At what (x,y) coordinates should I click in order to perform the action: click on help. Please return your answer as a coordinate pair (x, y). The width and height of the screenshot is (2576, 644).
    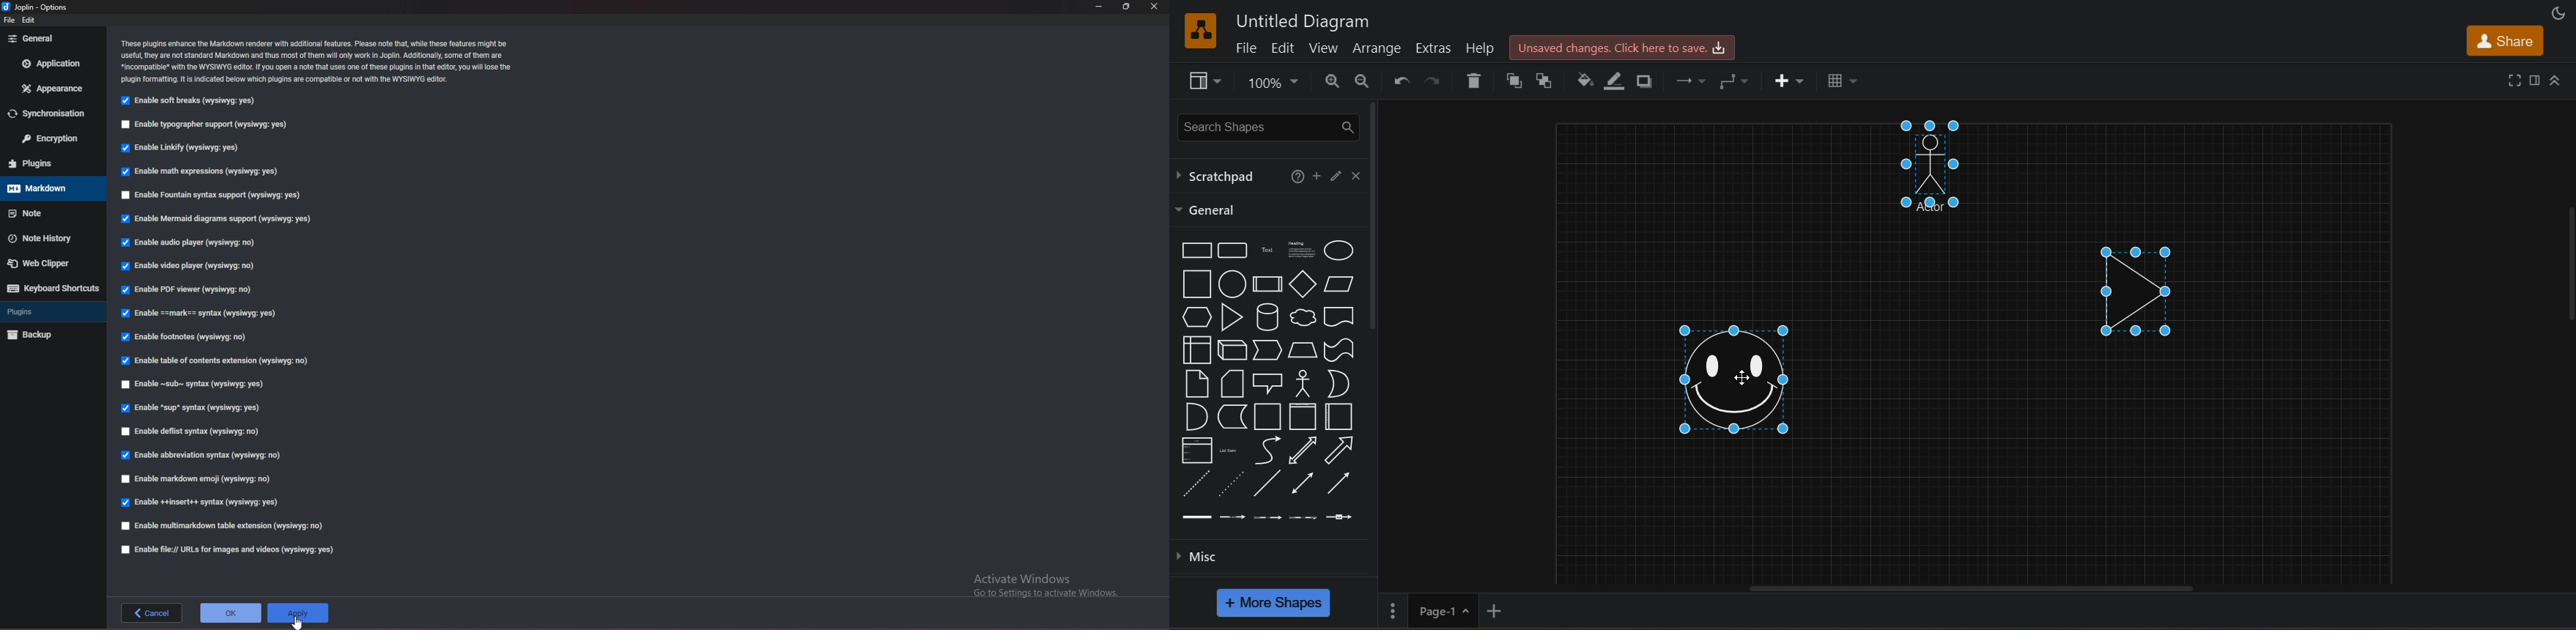
    Looking at the image, I should click on (1295, 174).